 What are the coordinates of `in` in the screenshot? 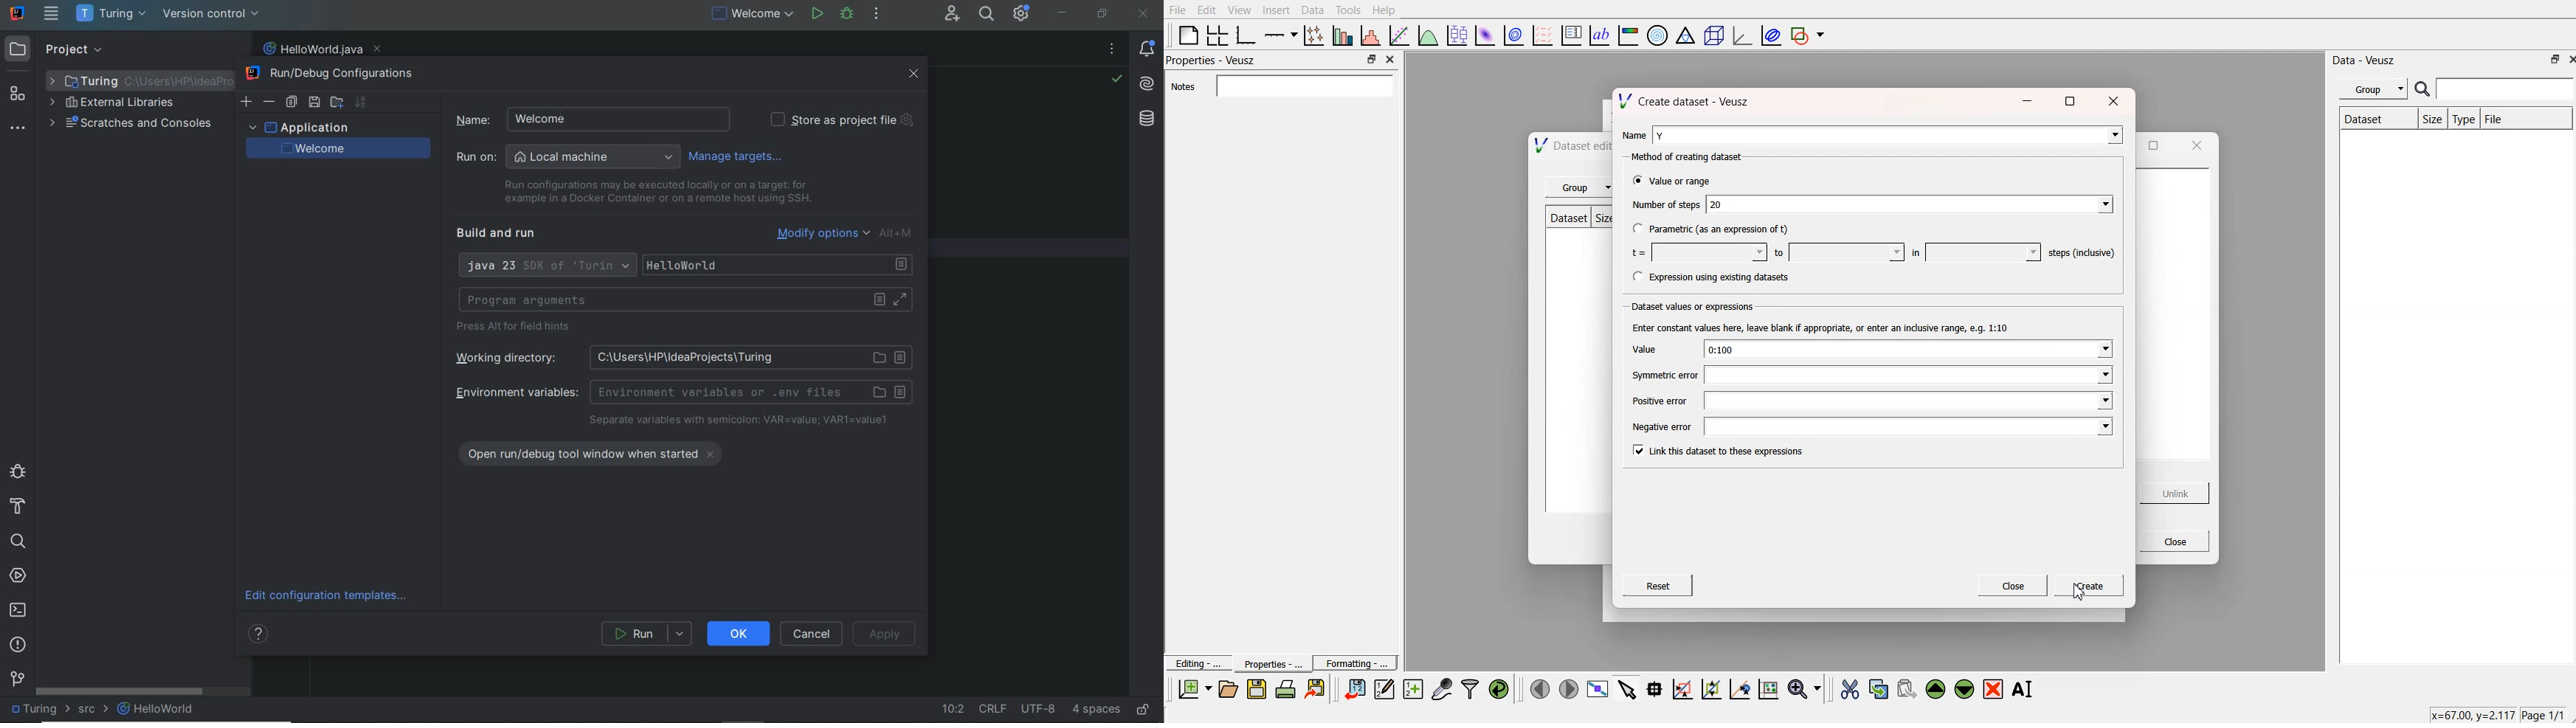 It's located at (1970, 251).